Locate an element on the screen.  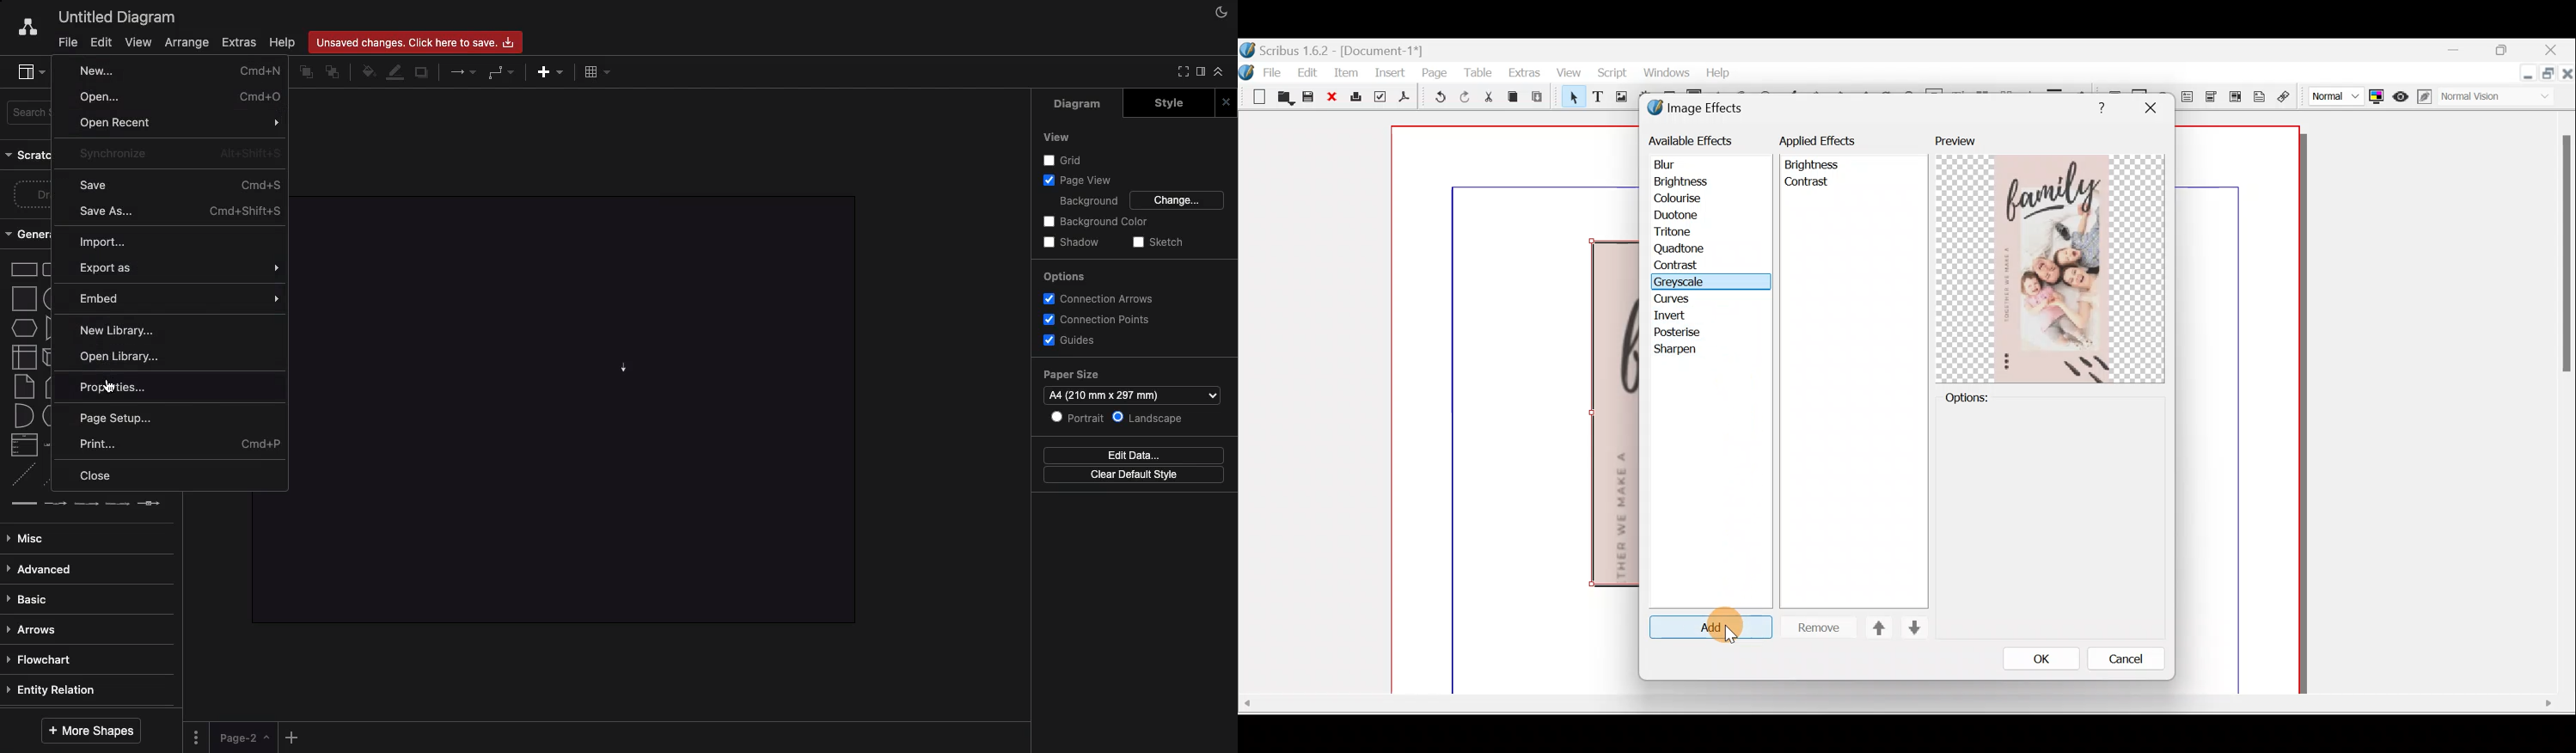
cursor is located at coordinates (109, 388).